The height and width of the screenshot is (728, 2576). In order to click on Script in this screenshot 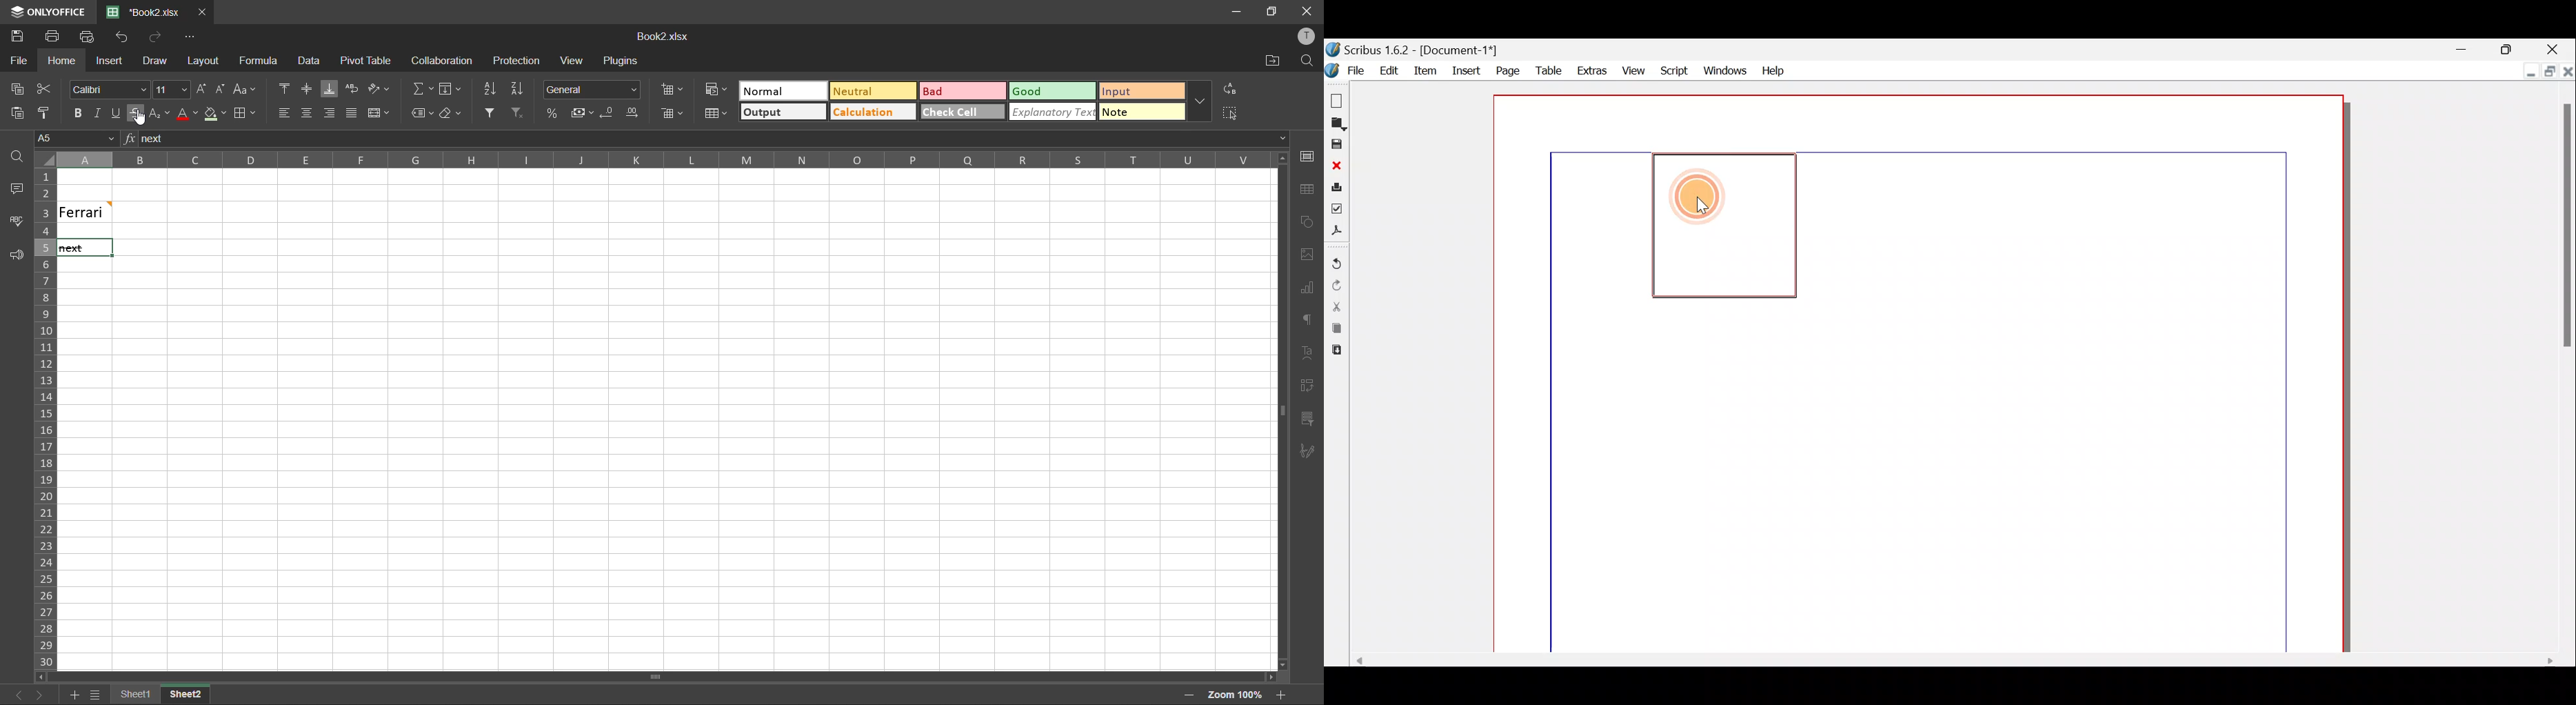, I will do `click(1676, 69)`.